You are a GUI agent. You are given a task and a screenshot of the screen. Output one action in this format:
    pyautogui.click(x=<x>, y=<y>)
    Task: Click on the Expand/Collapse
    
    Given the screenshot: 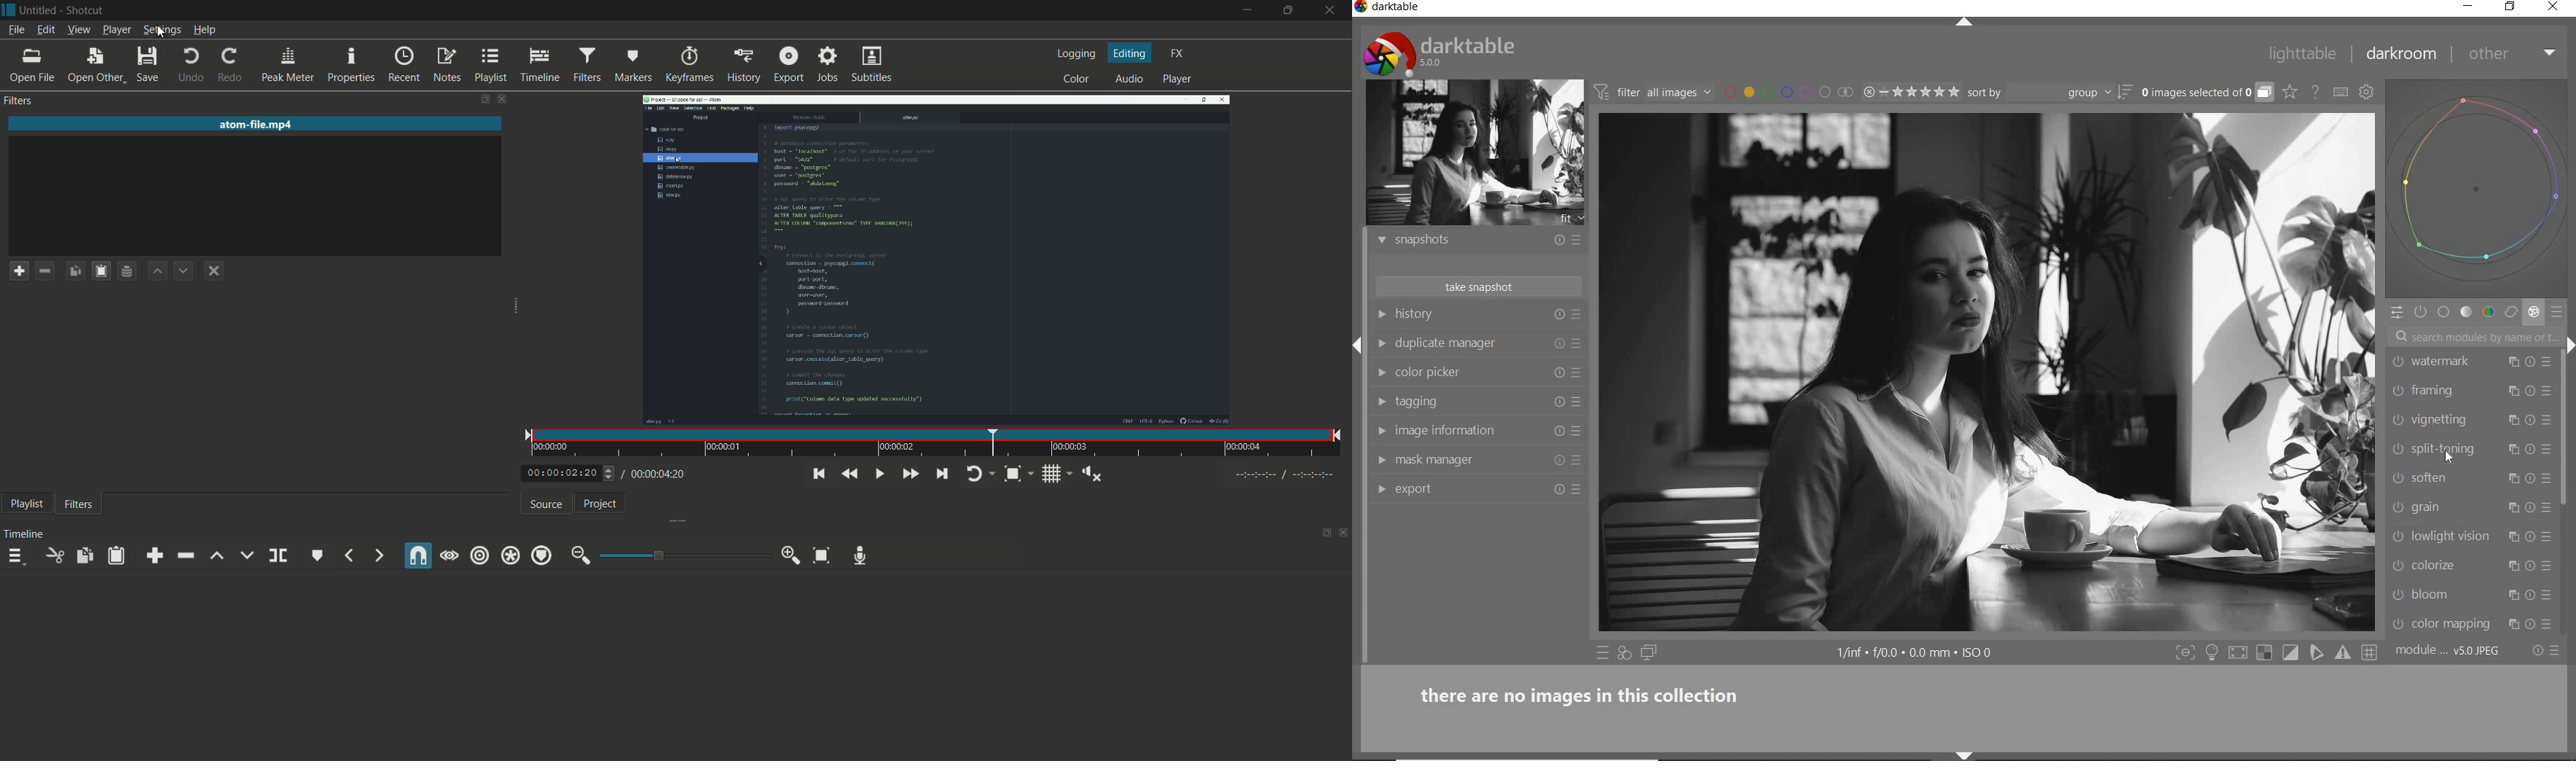 What is the action you would take?
    pyautogui.click(x=1359, y=341)
    